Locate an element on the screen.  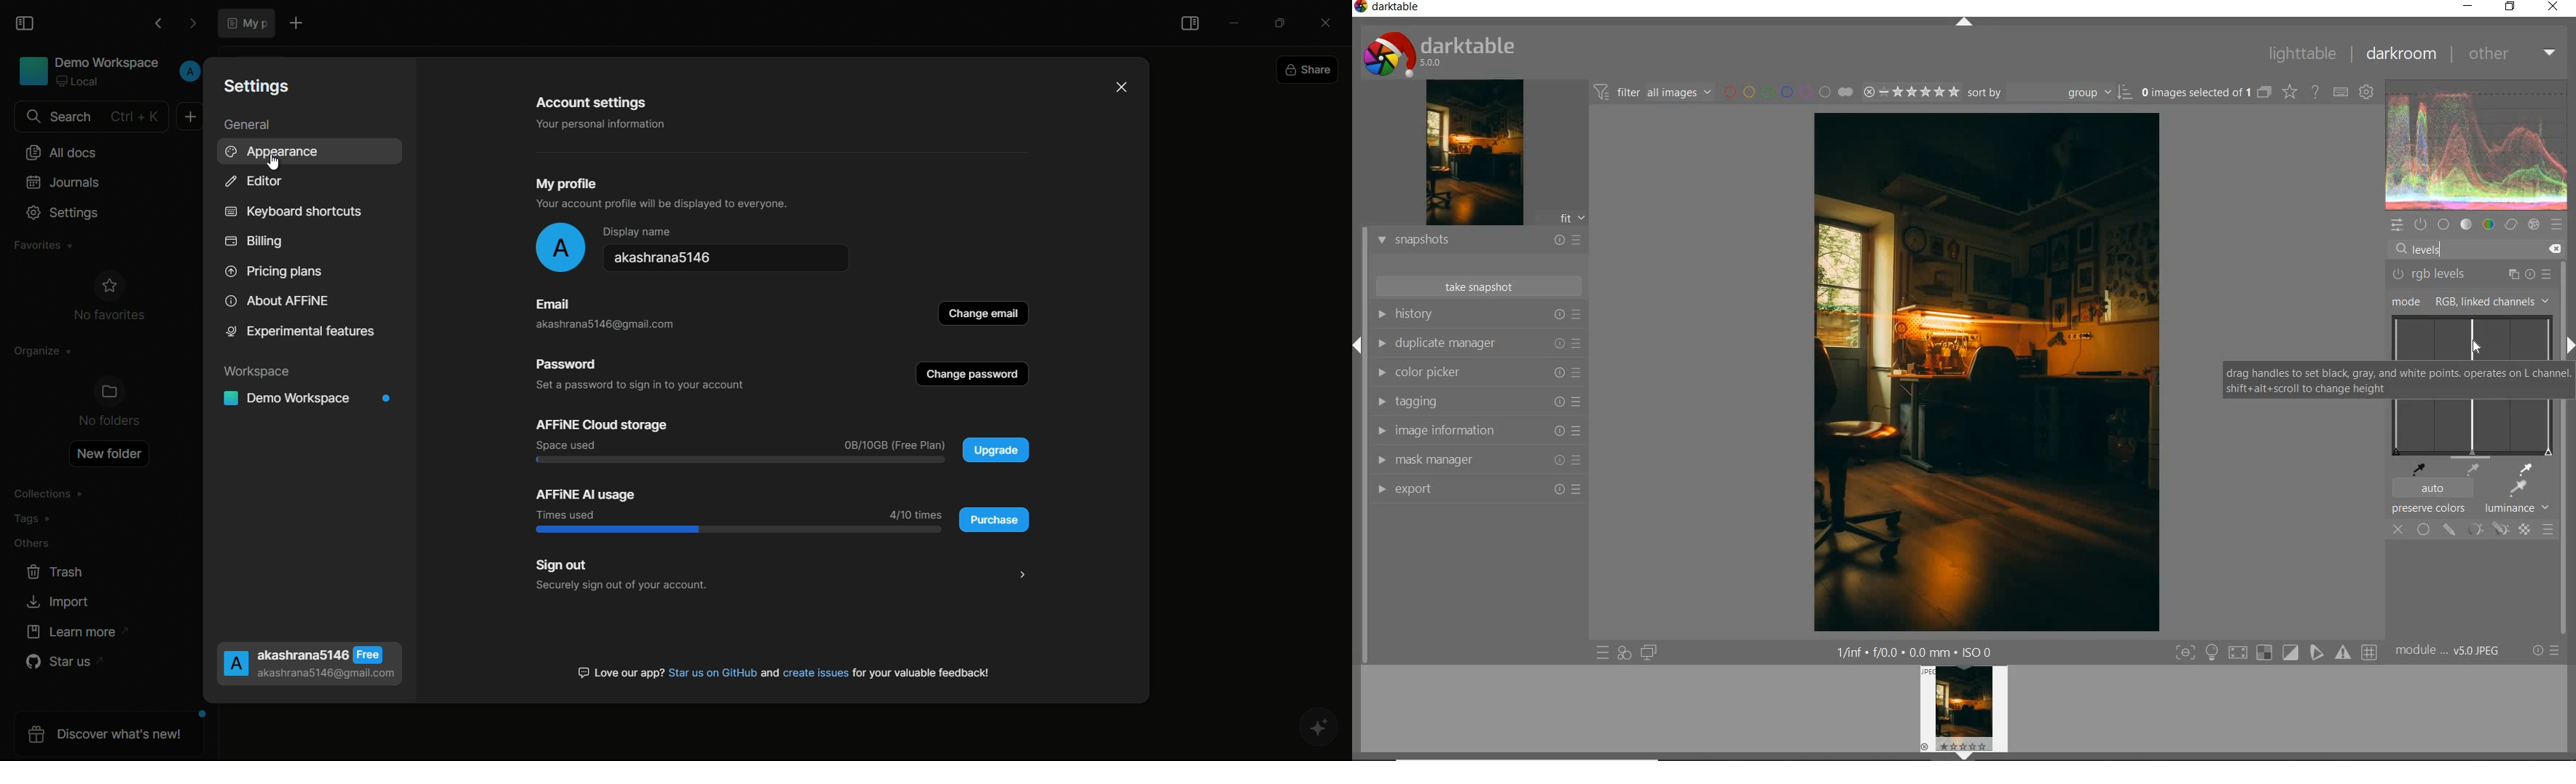
color is located at coordinates (2490, 223).